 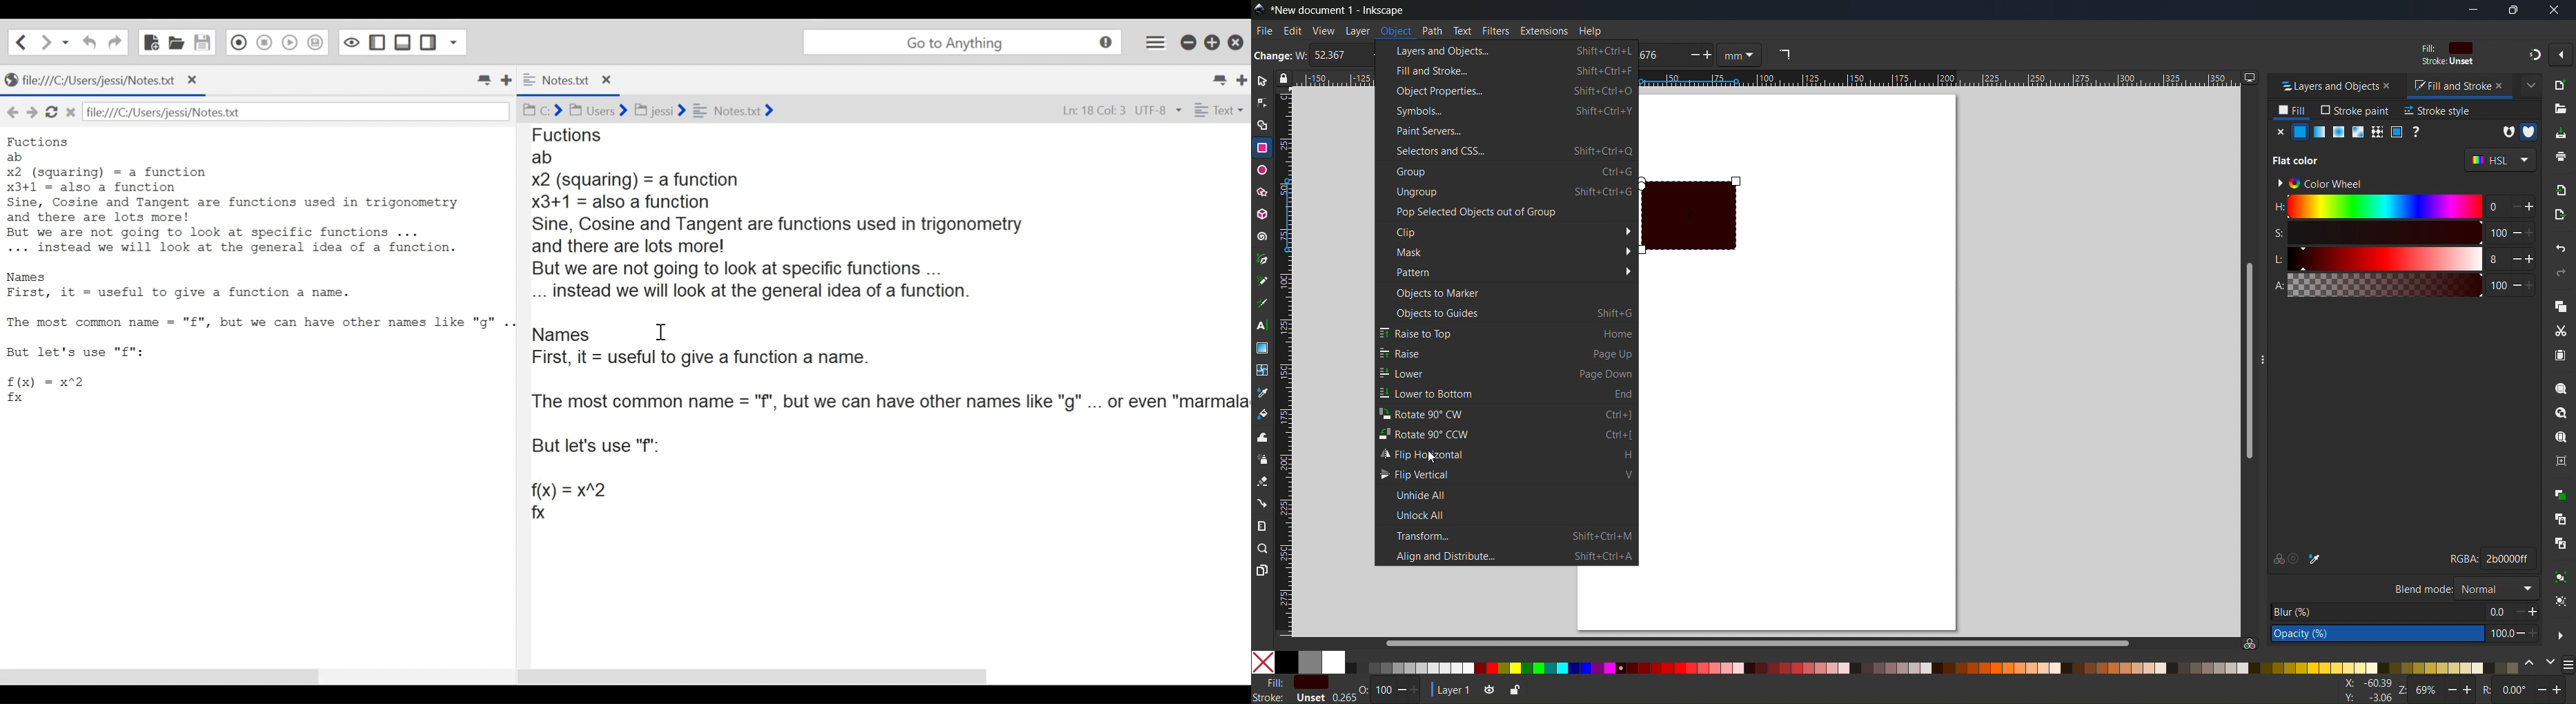 What do you see at coordinates (2375, 233) in the screenshot?
I see `Saturation` at bounding box center [2375, 233].